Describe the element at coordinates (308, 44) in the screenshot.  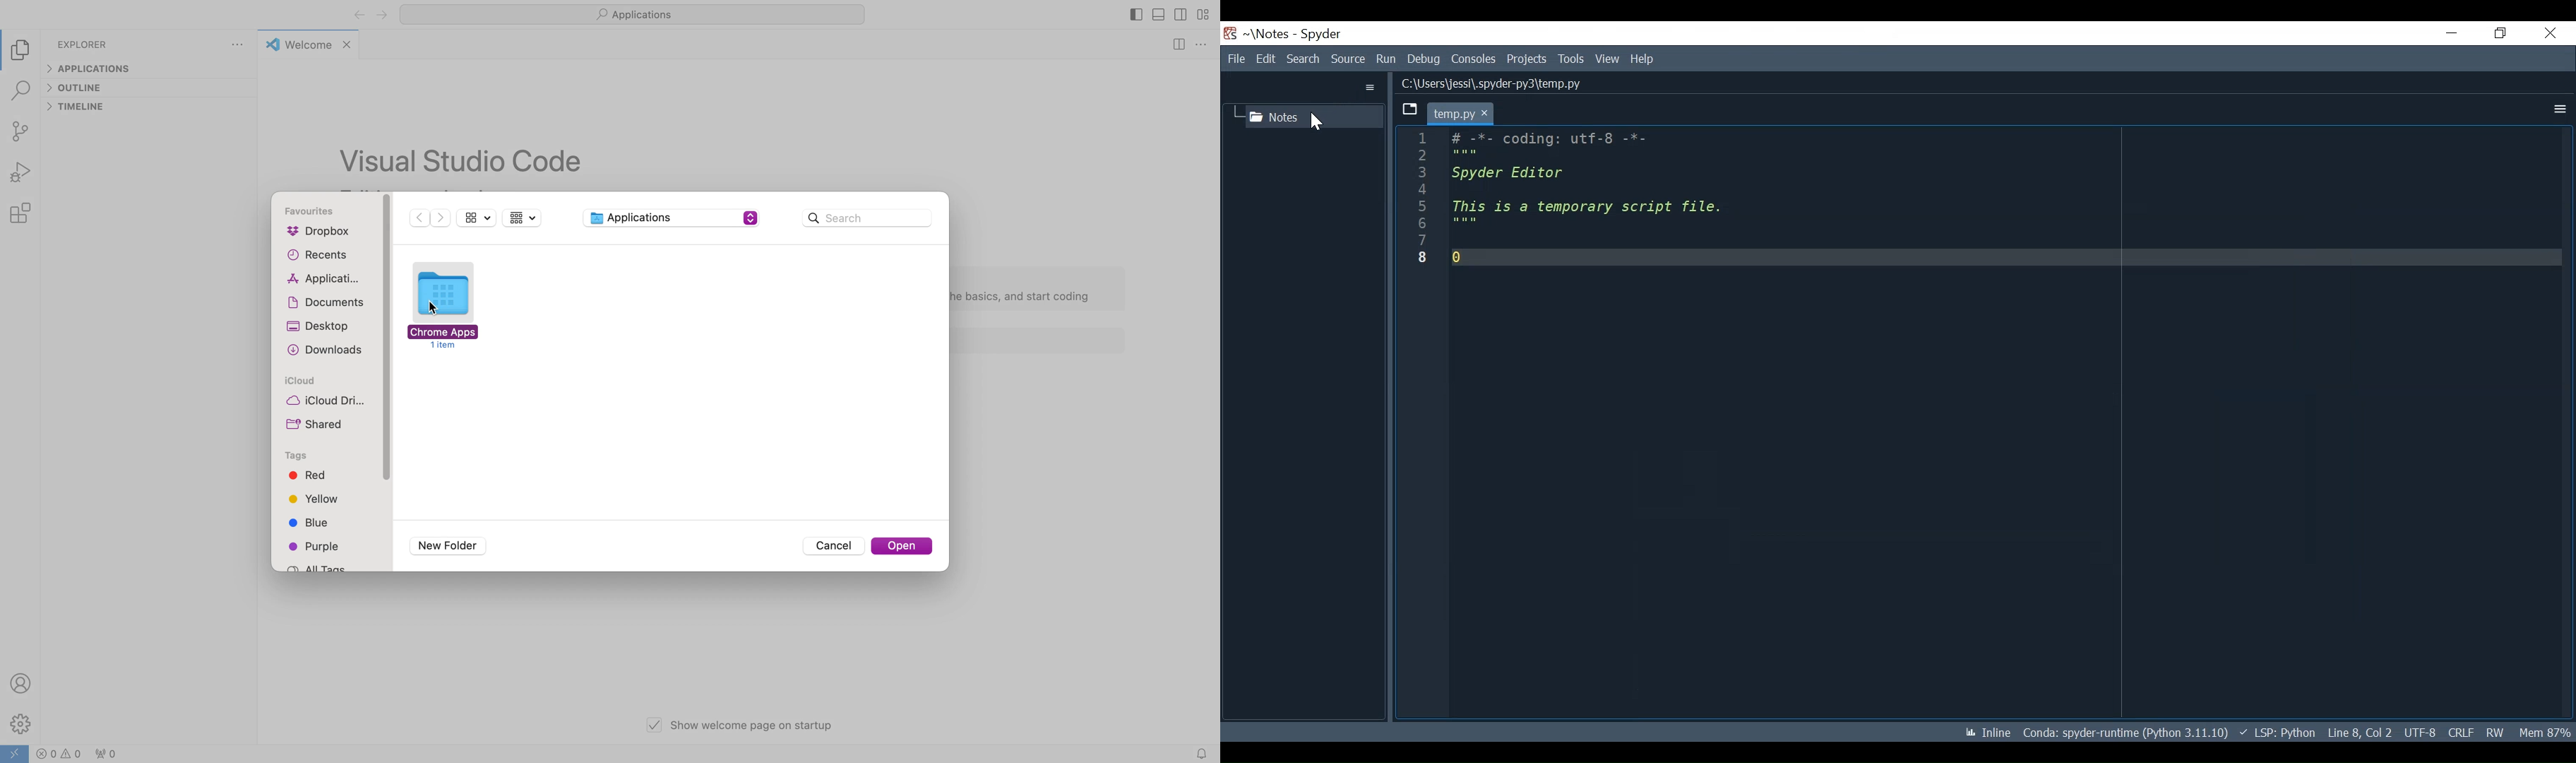
I see `welcome` at that location.